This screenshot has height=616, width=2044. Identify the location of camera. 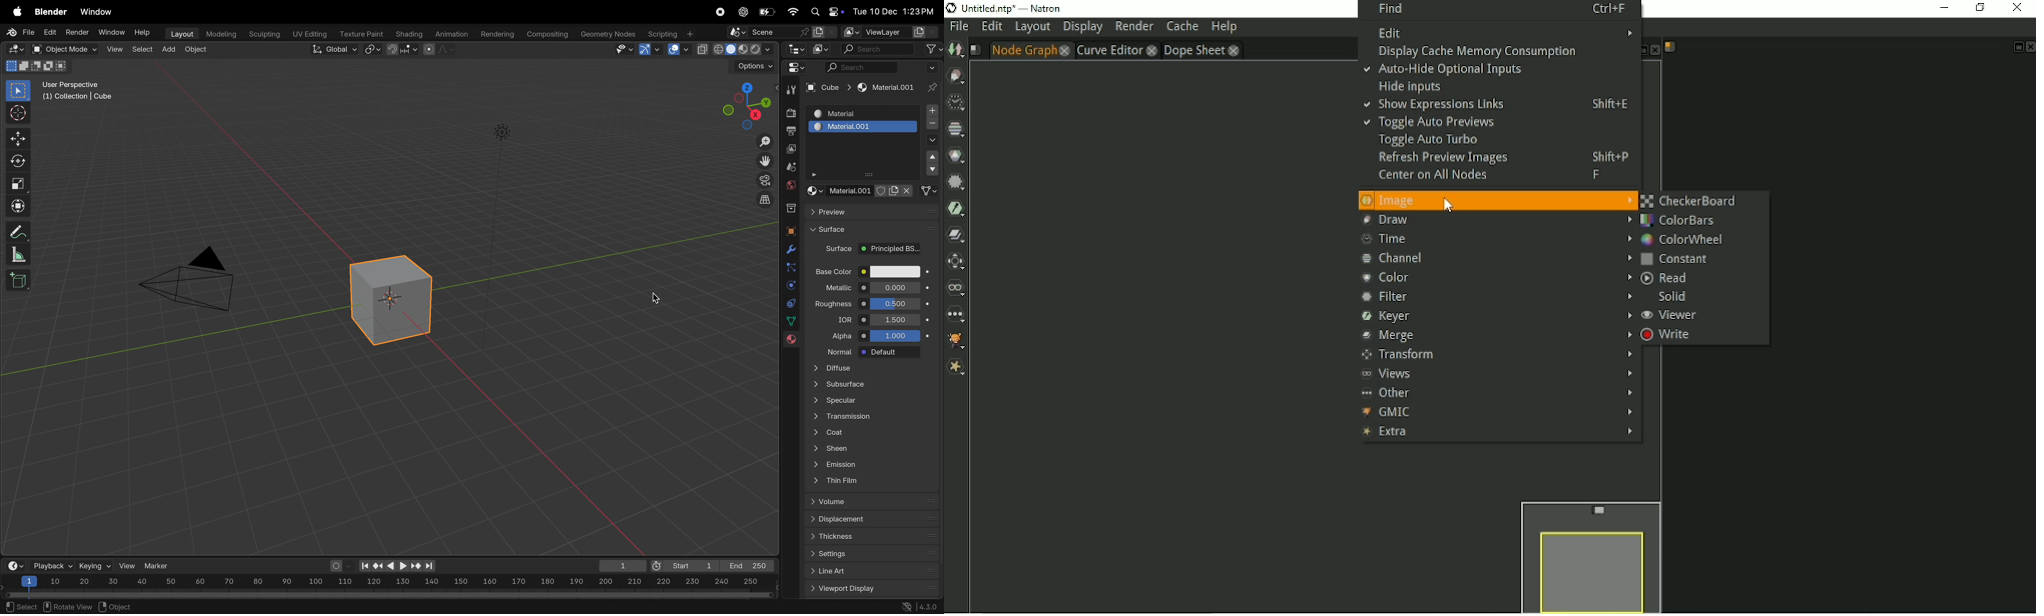
(763, 180).